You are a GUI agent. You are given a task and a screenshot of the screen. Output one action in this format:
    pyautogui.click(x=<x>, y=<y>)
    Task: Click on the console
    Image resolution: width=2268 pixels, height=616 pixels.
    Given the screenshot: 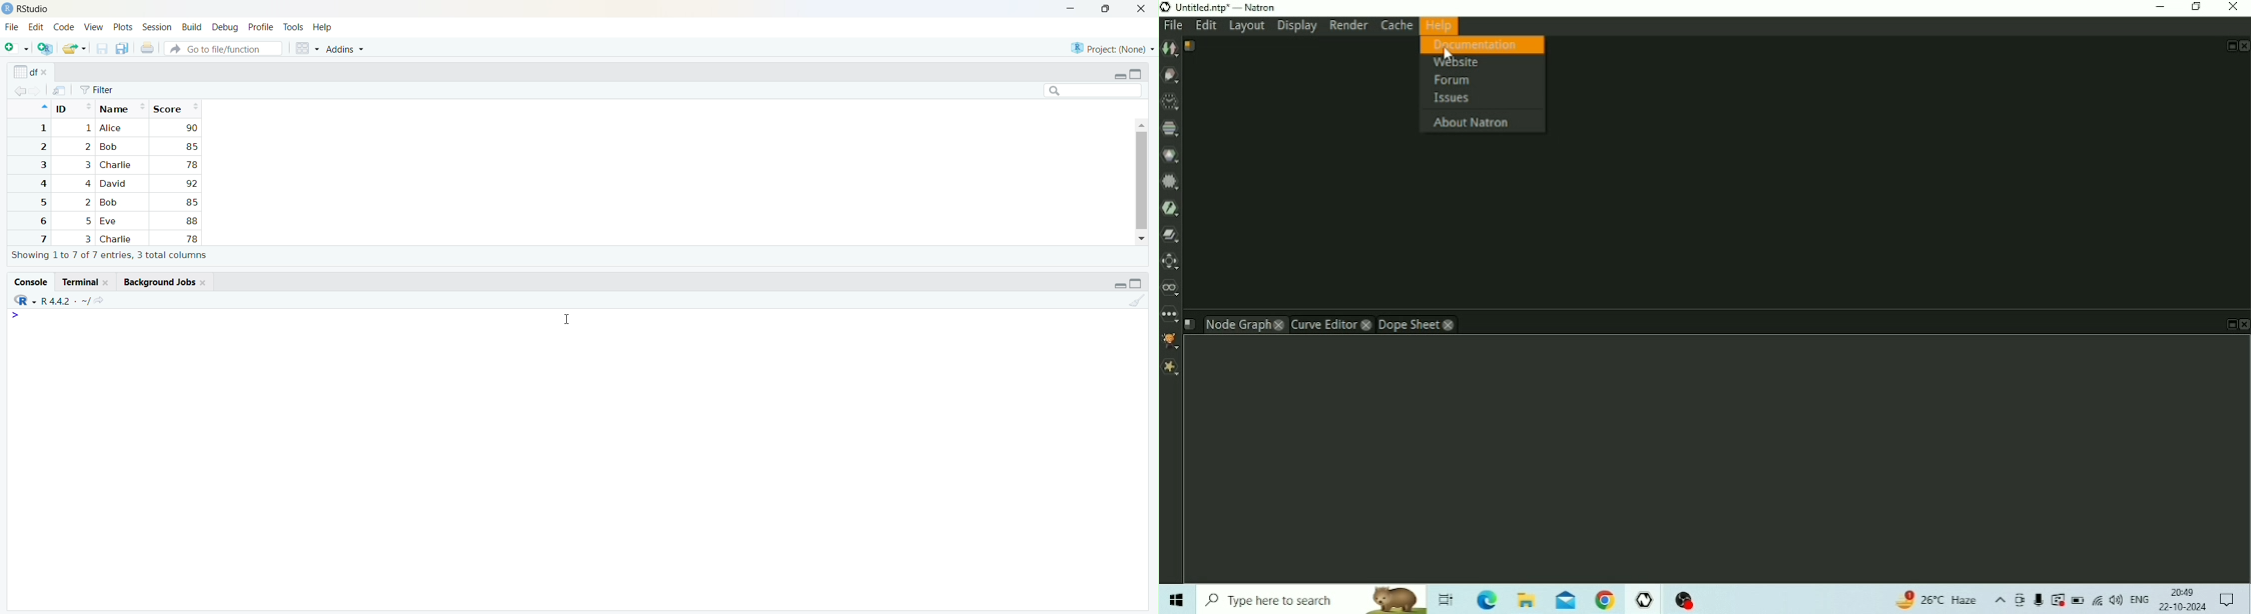 What is the action you would take?
    pyautogui.click(x=30, y=282)
    